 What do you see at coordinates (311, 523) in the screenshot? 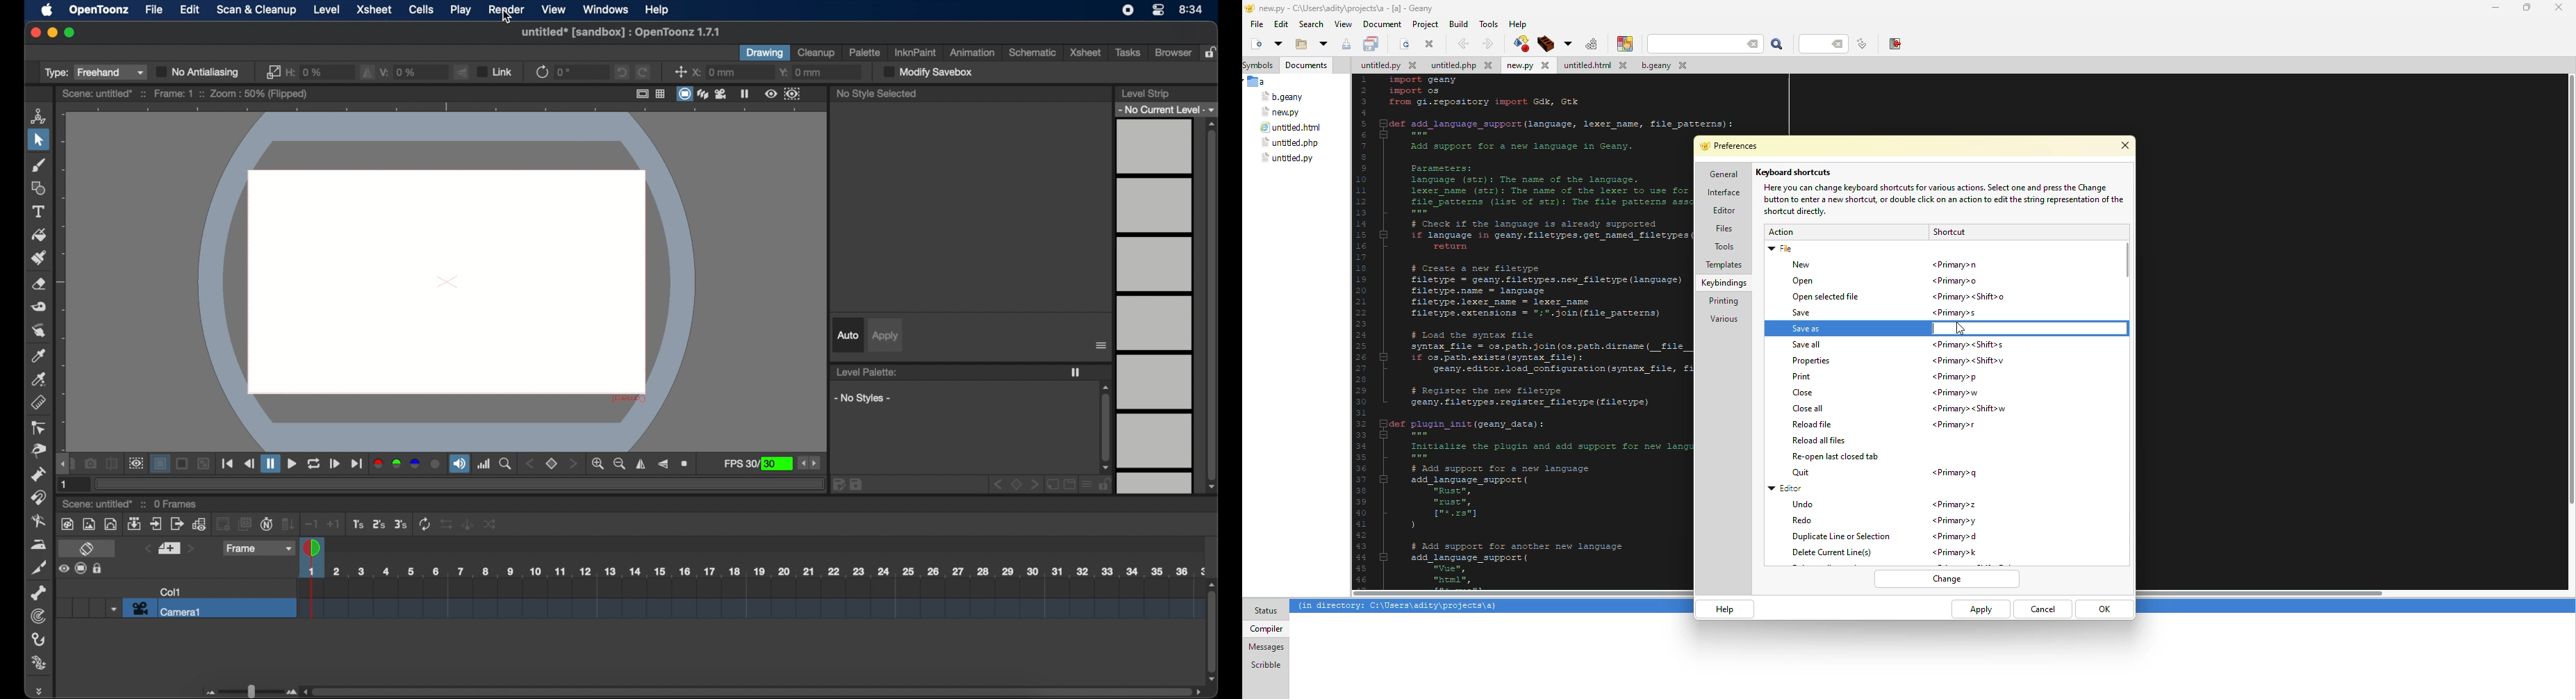
I see `` at bounding box center [311, 523].